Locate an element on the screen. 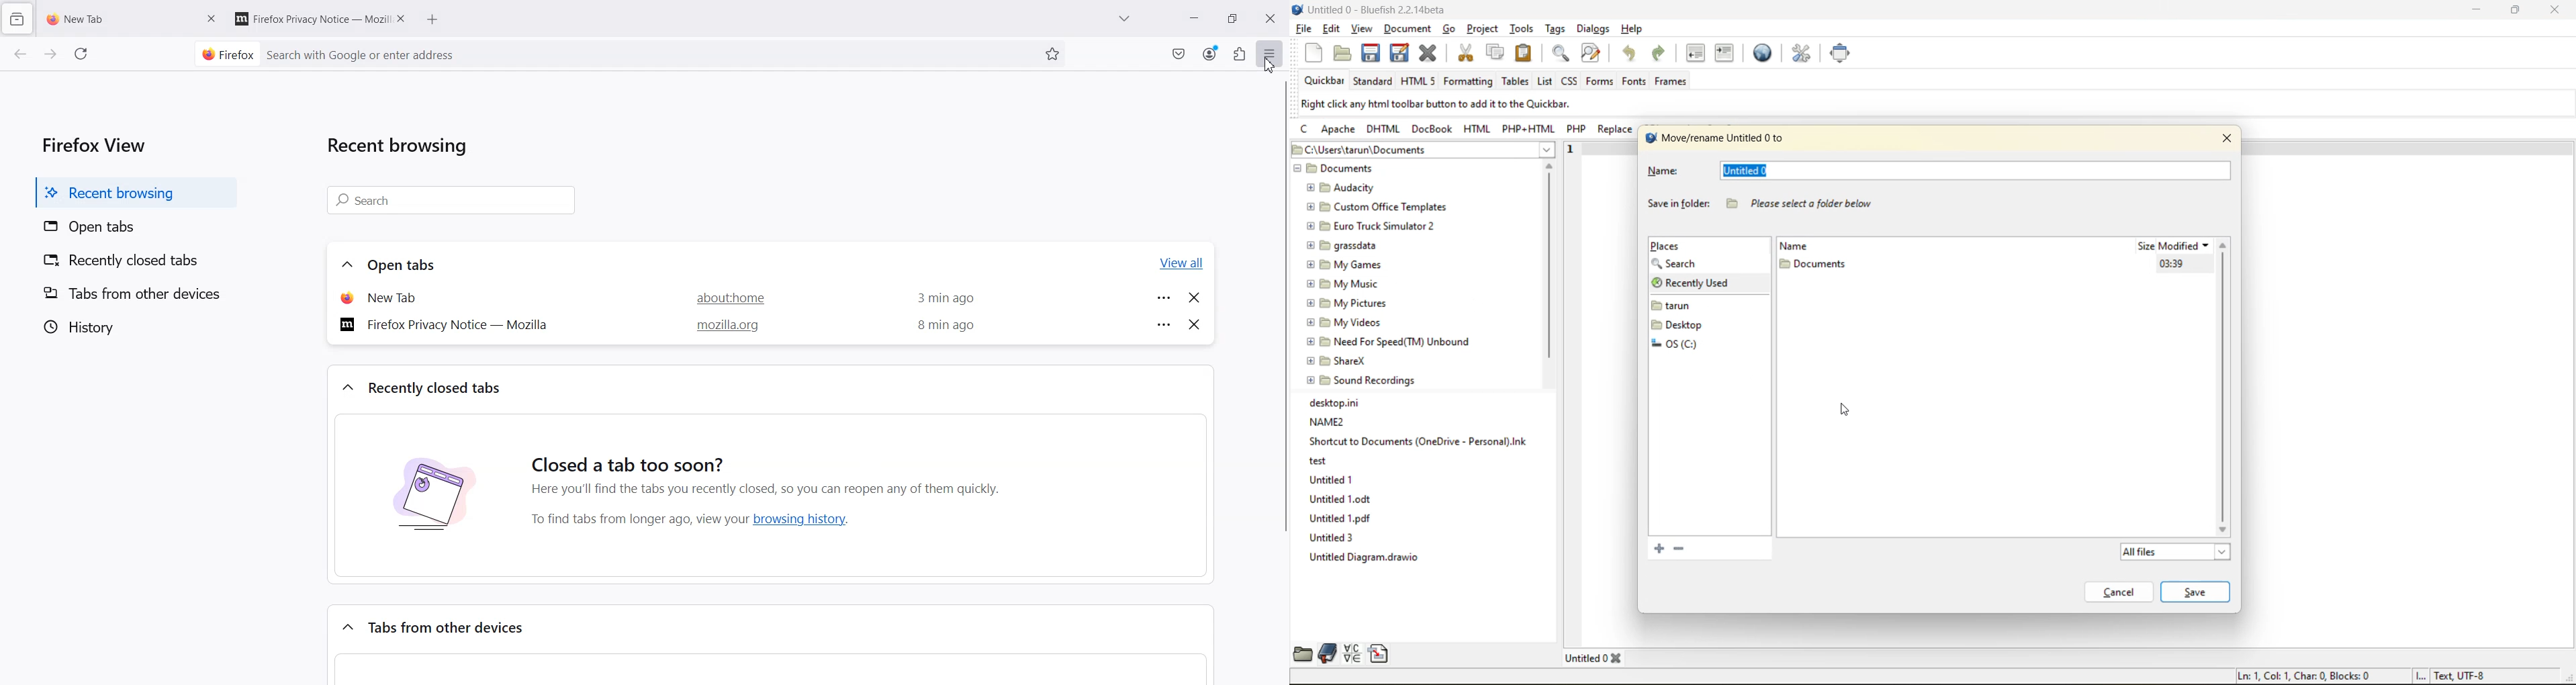  Open tabs is located at coordinates (405, 265).